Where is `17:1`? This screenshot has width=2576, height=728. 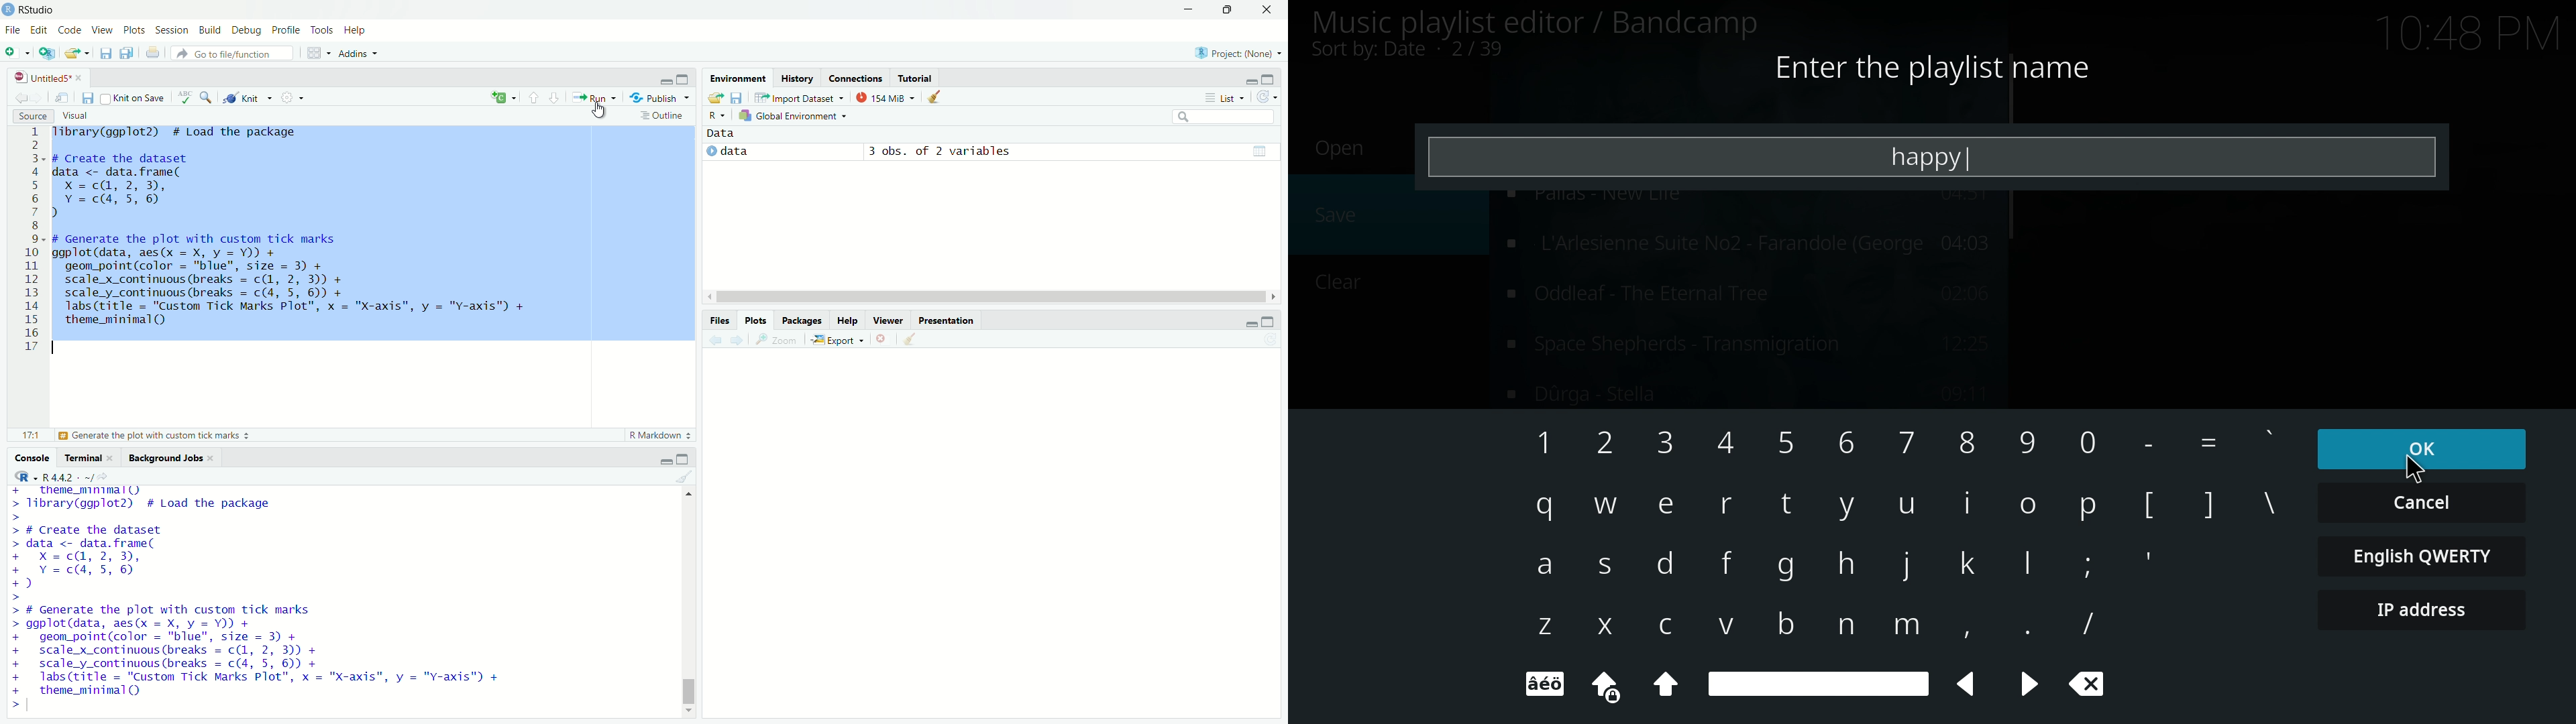 17:1 is located at coordinates (23, 435).